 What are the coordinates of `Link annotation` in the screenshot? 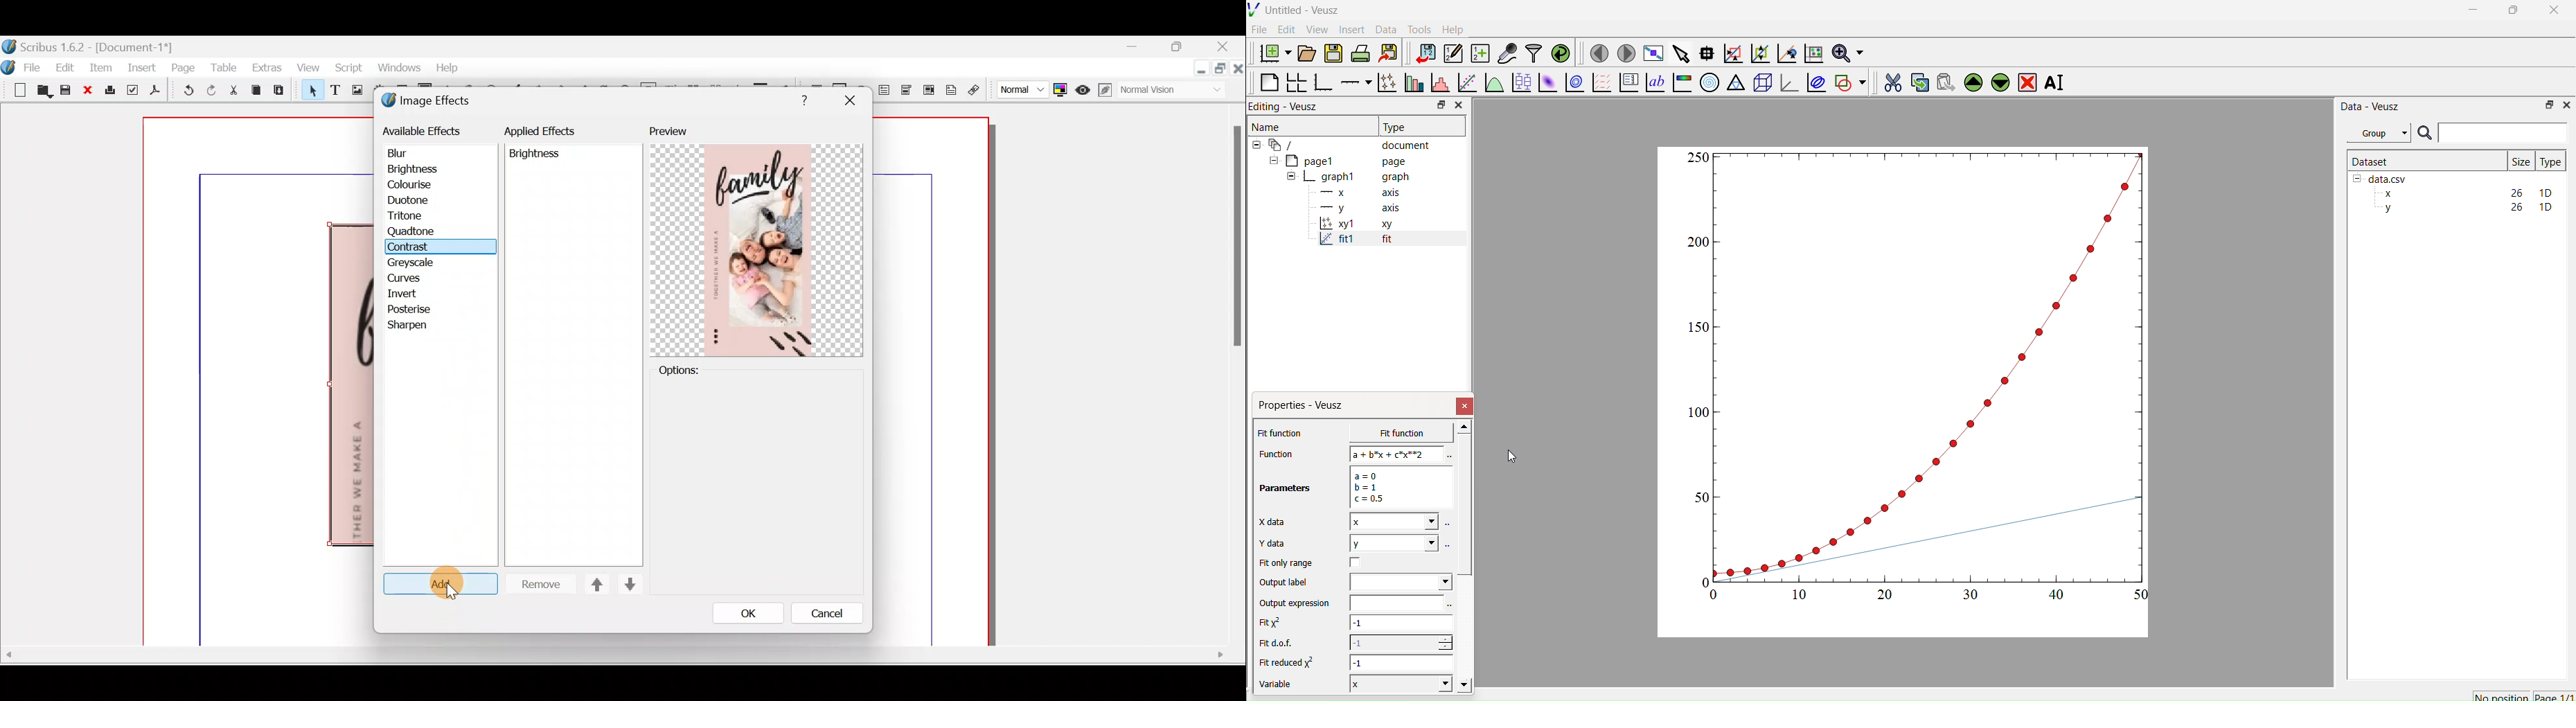 It's located at (976, 90).